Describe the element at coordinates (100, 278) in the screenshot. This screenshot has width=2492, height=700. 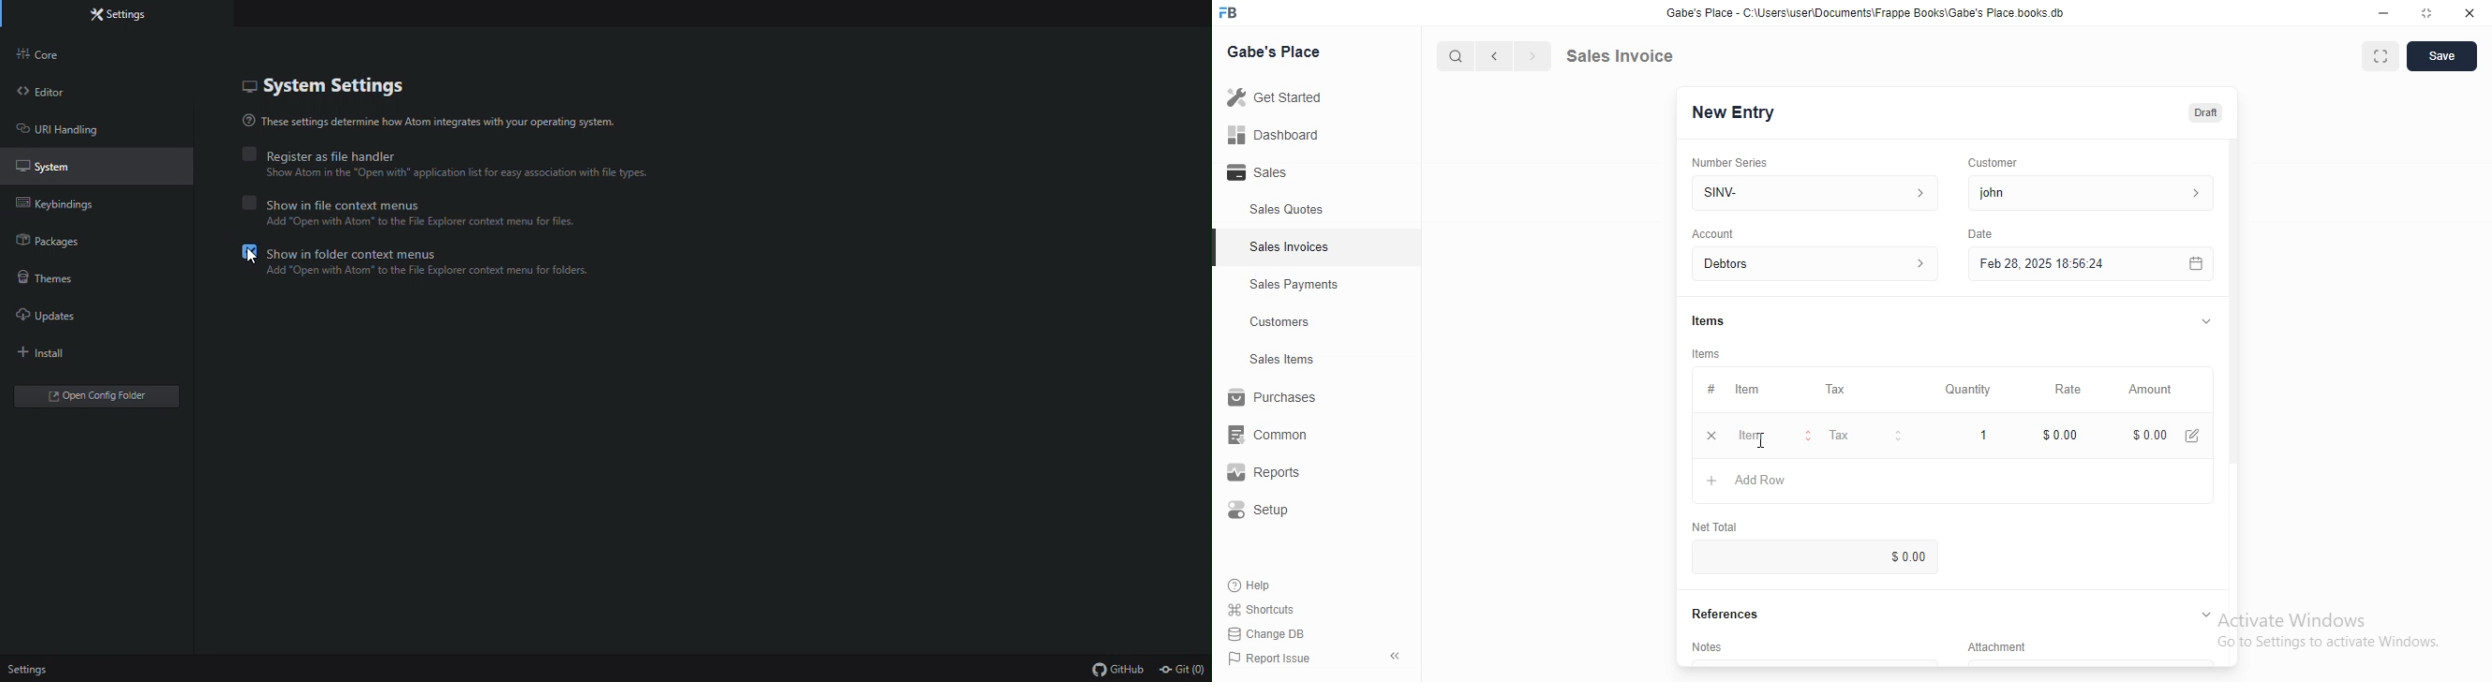
I see `Themes` at that location.